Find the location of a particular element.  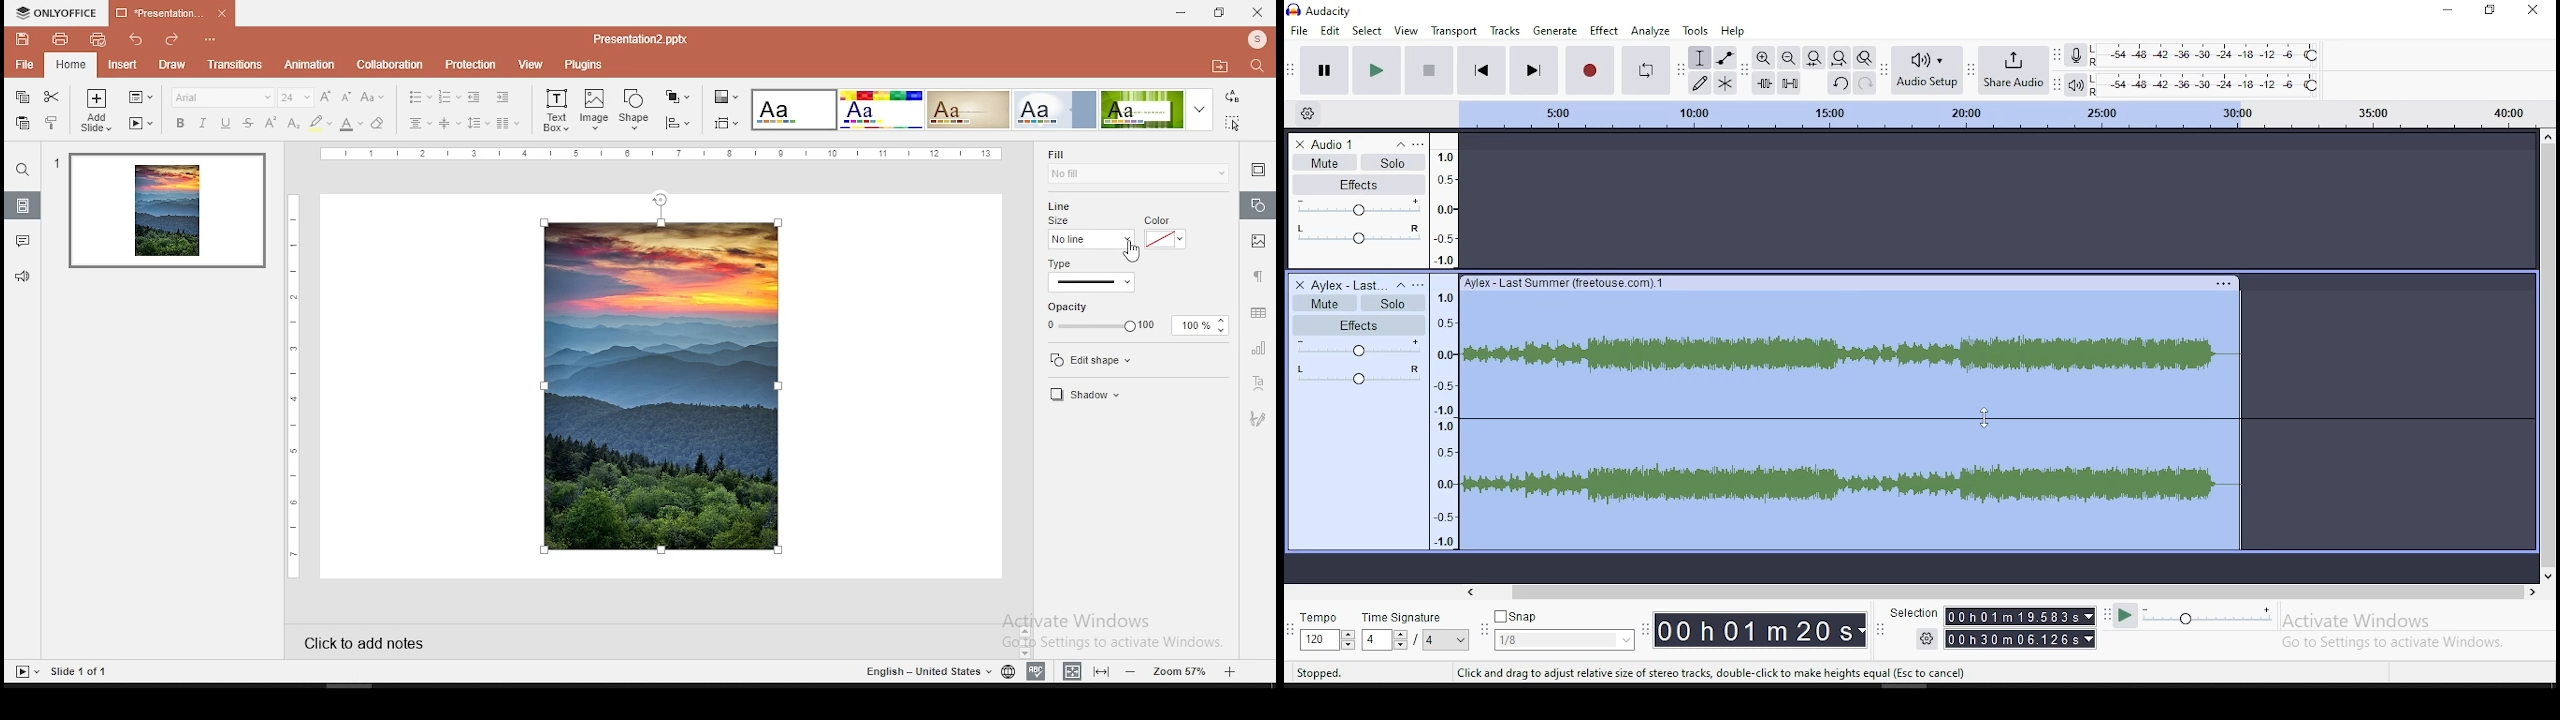

presentation2.pptx is located at coordinates (634, 38).